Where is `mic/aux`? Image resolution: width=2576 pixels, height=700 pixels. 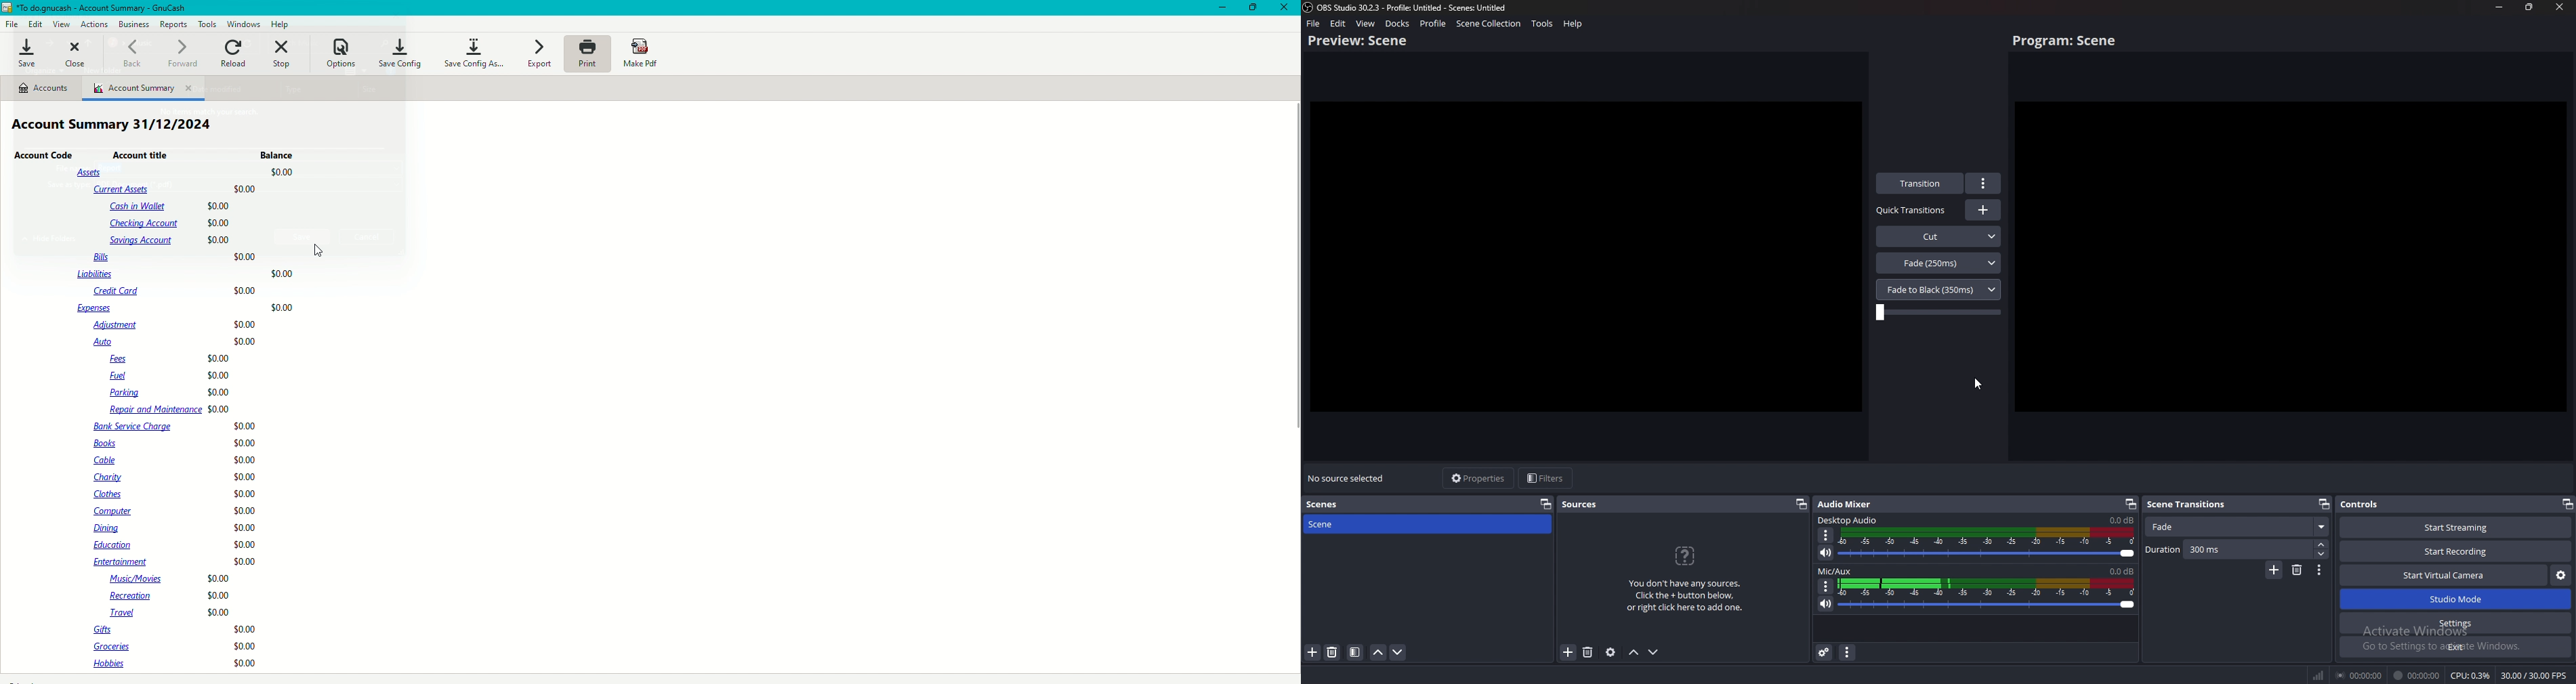
mic/aux is located at coordinates (1837, 570).